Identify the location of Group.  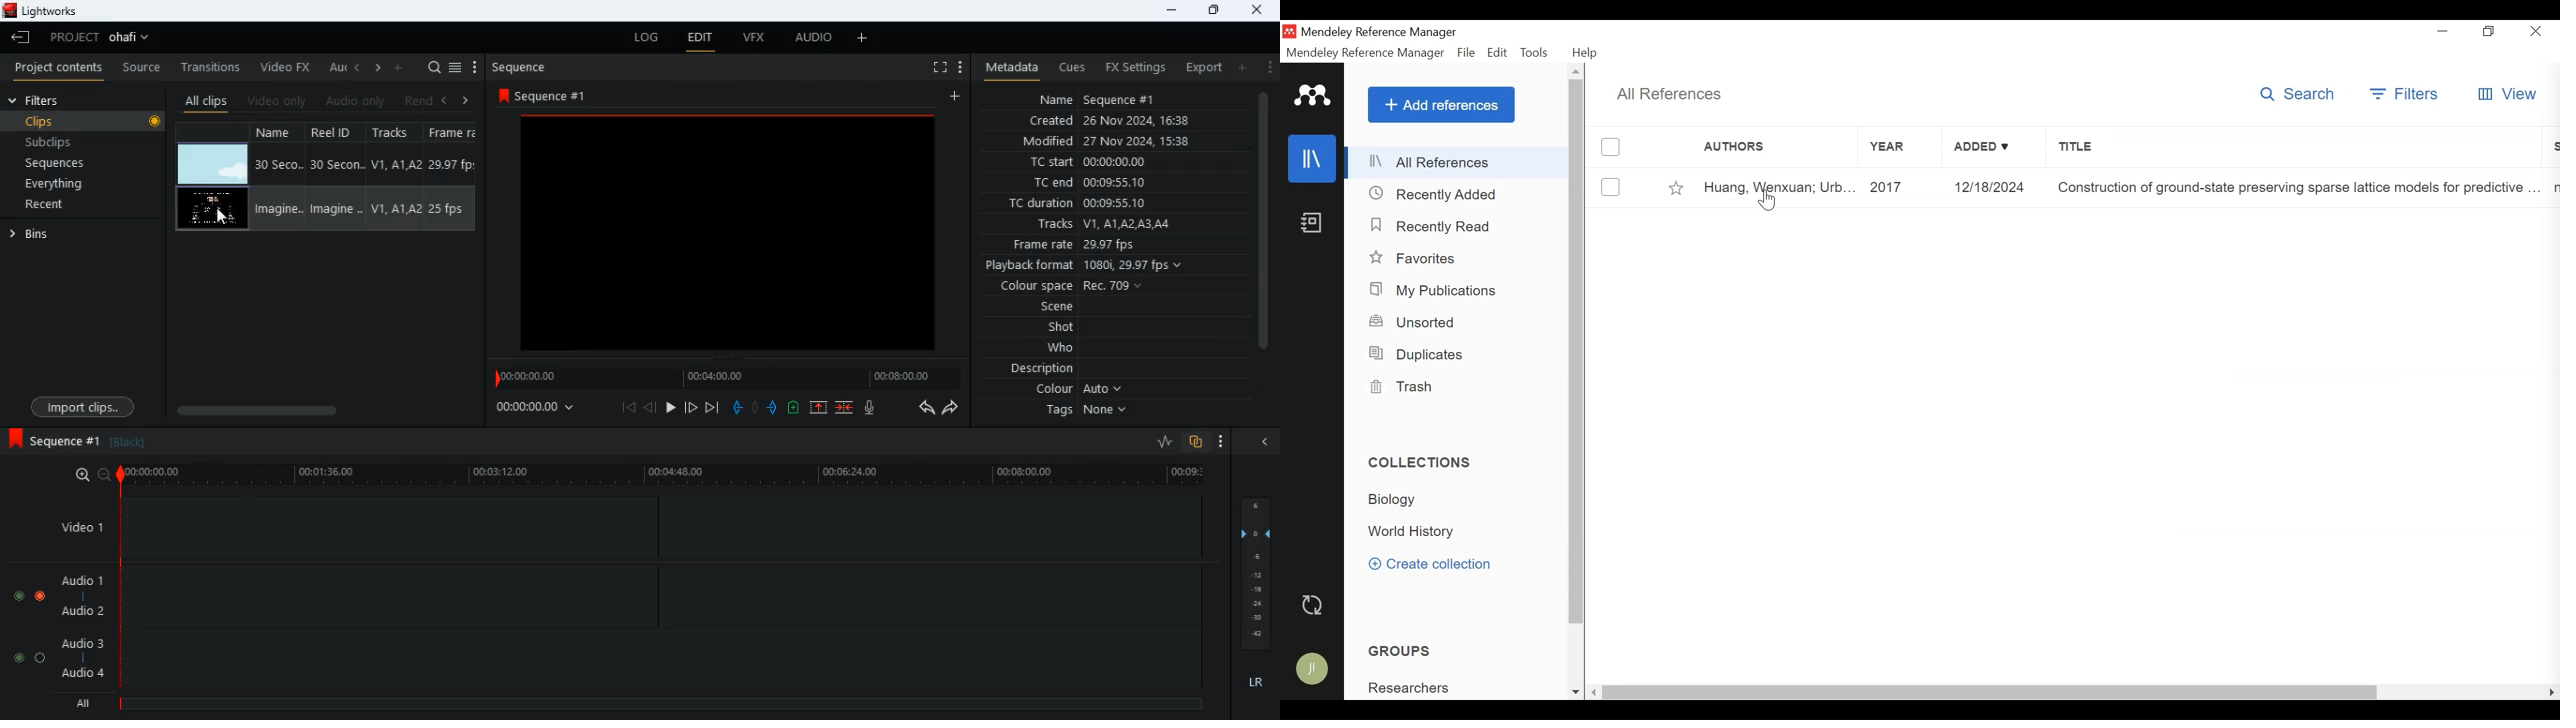
(1403, 650).